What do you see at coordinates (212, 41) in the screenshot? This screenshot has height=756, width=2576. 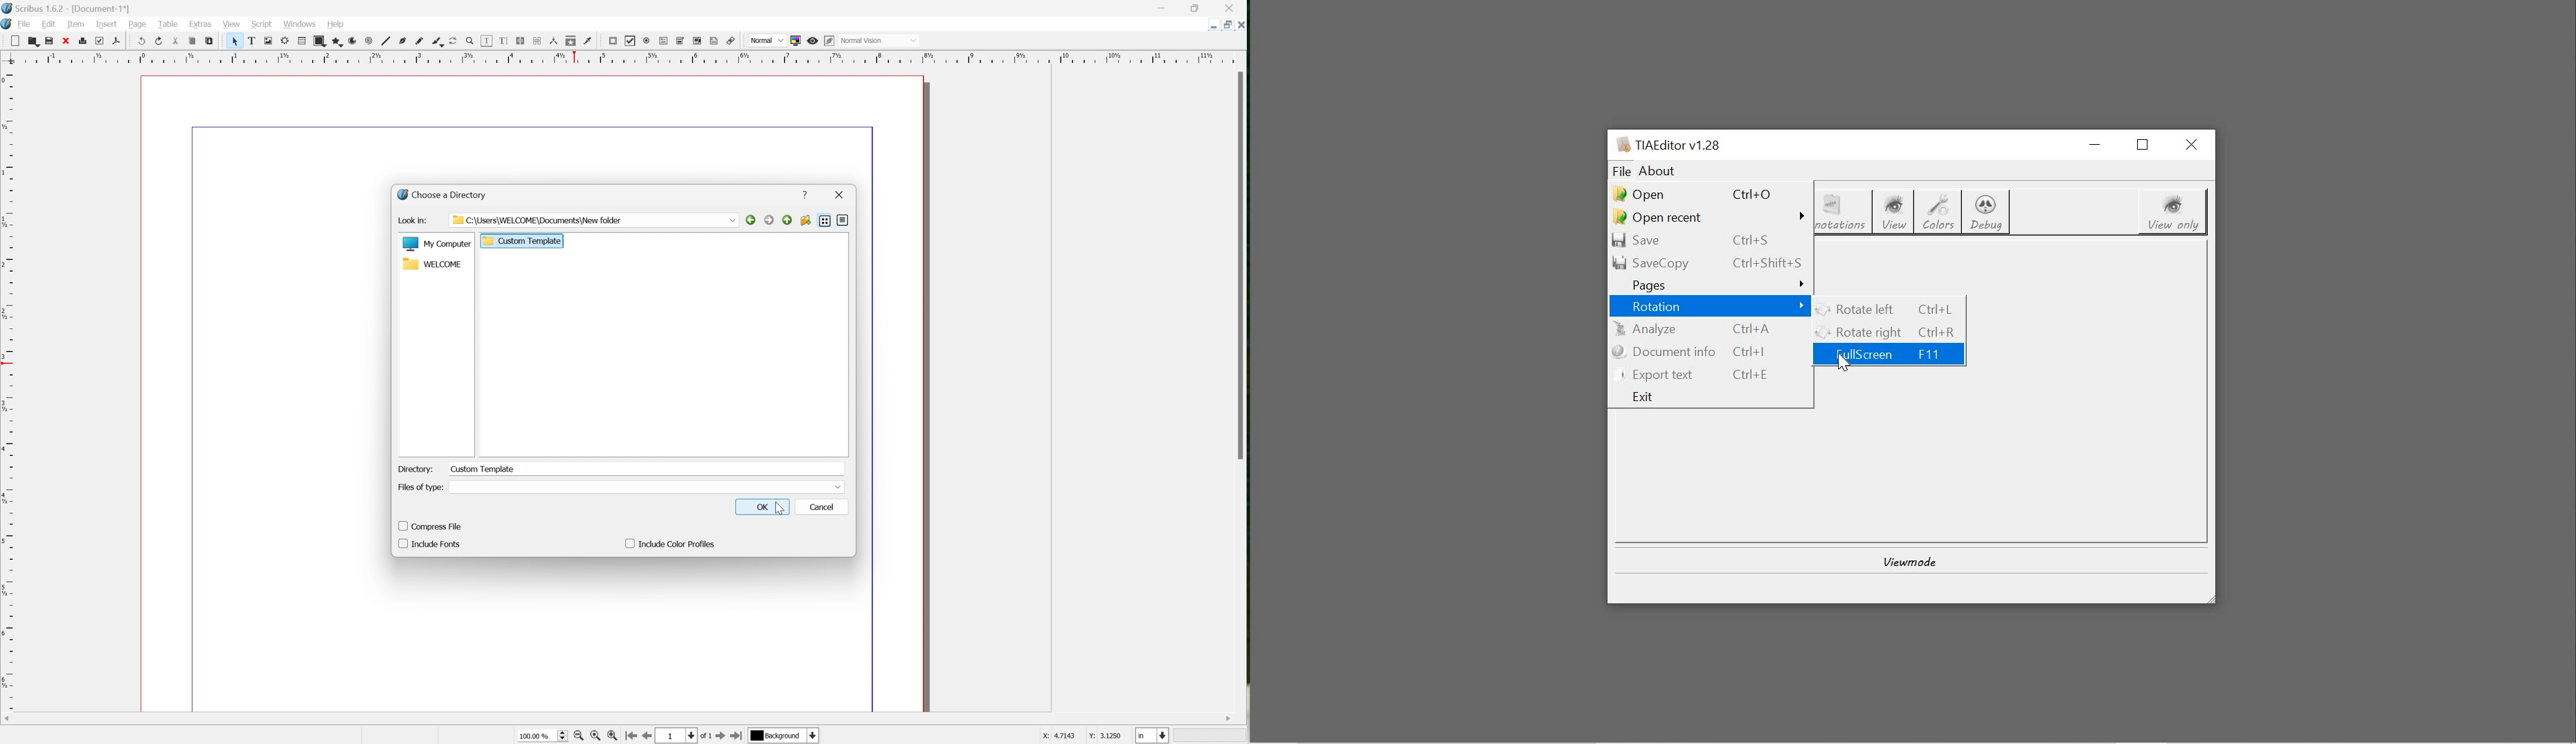 I see `paste` at bounding box center [212, 41].